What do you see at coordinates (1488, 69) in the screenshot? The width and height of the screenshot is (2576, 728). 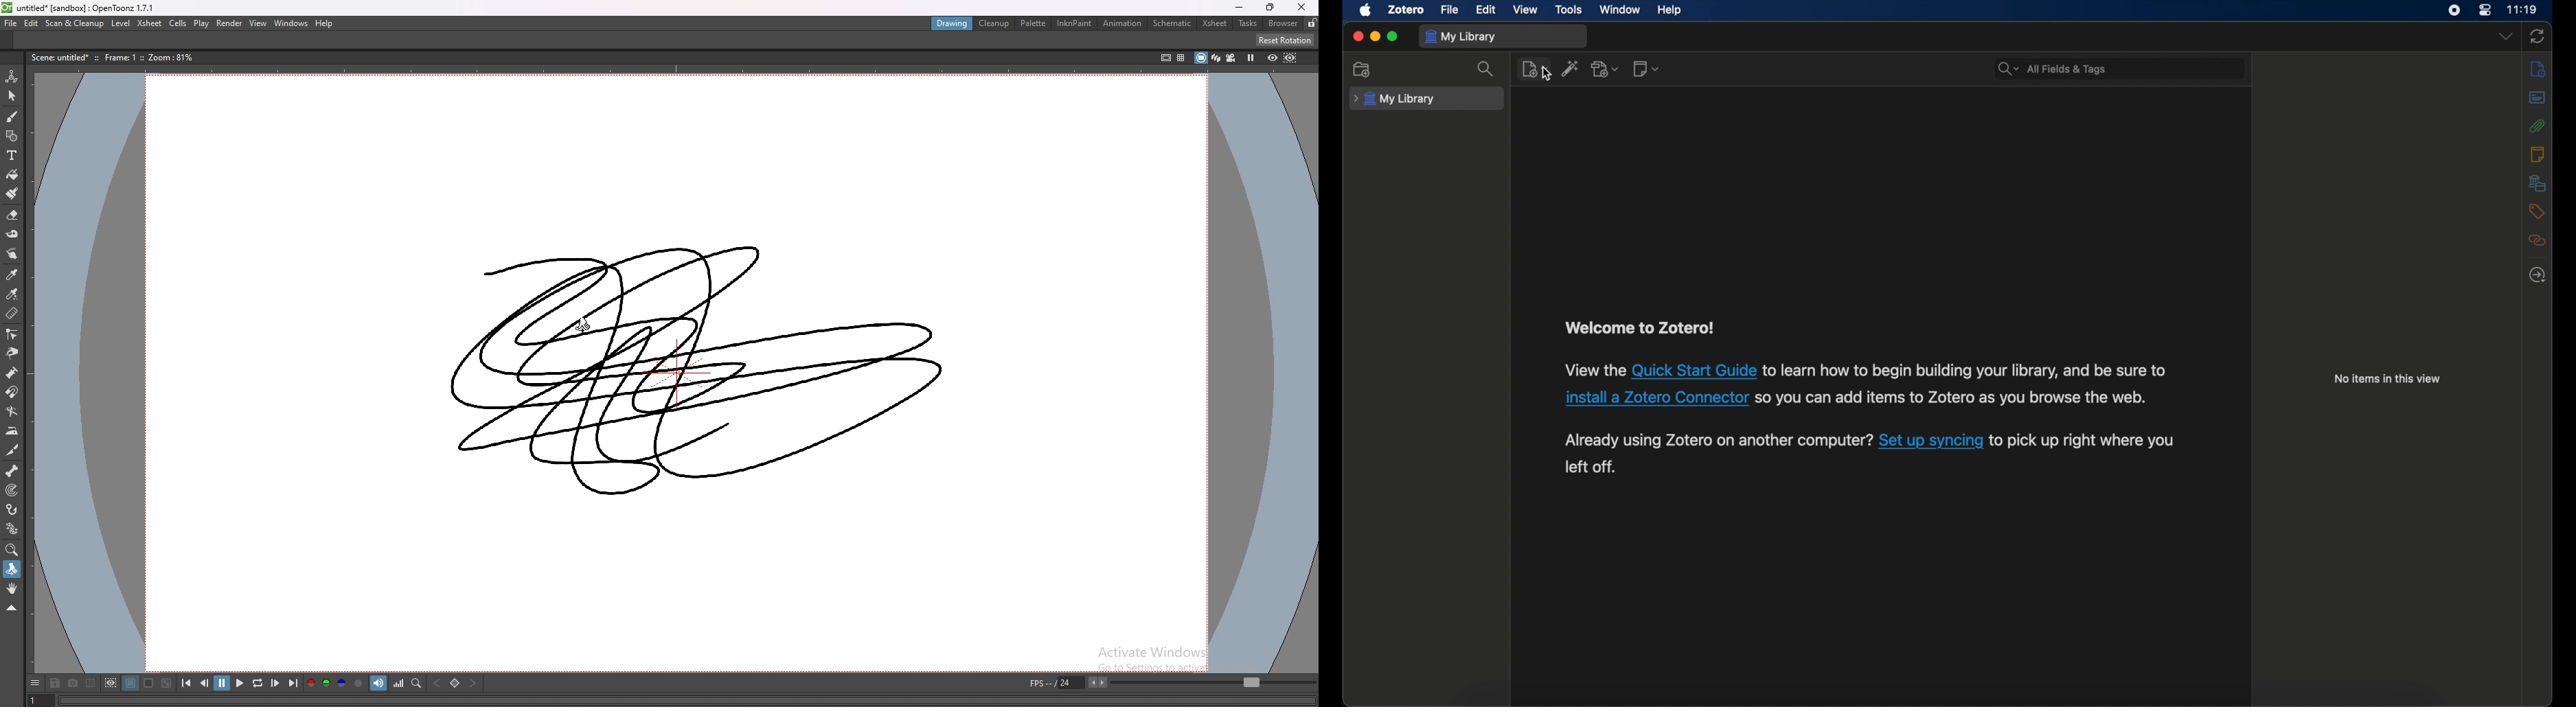 I see `search` at bounding box center [1488, 69].